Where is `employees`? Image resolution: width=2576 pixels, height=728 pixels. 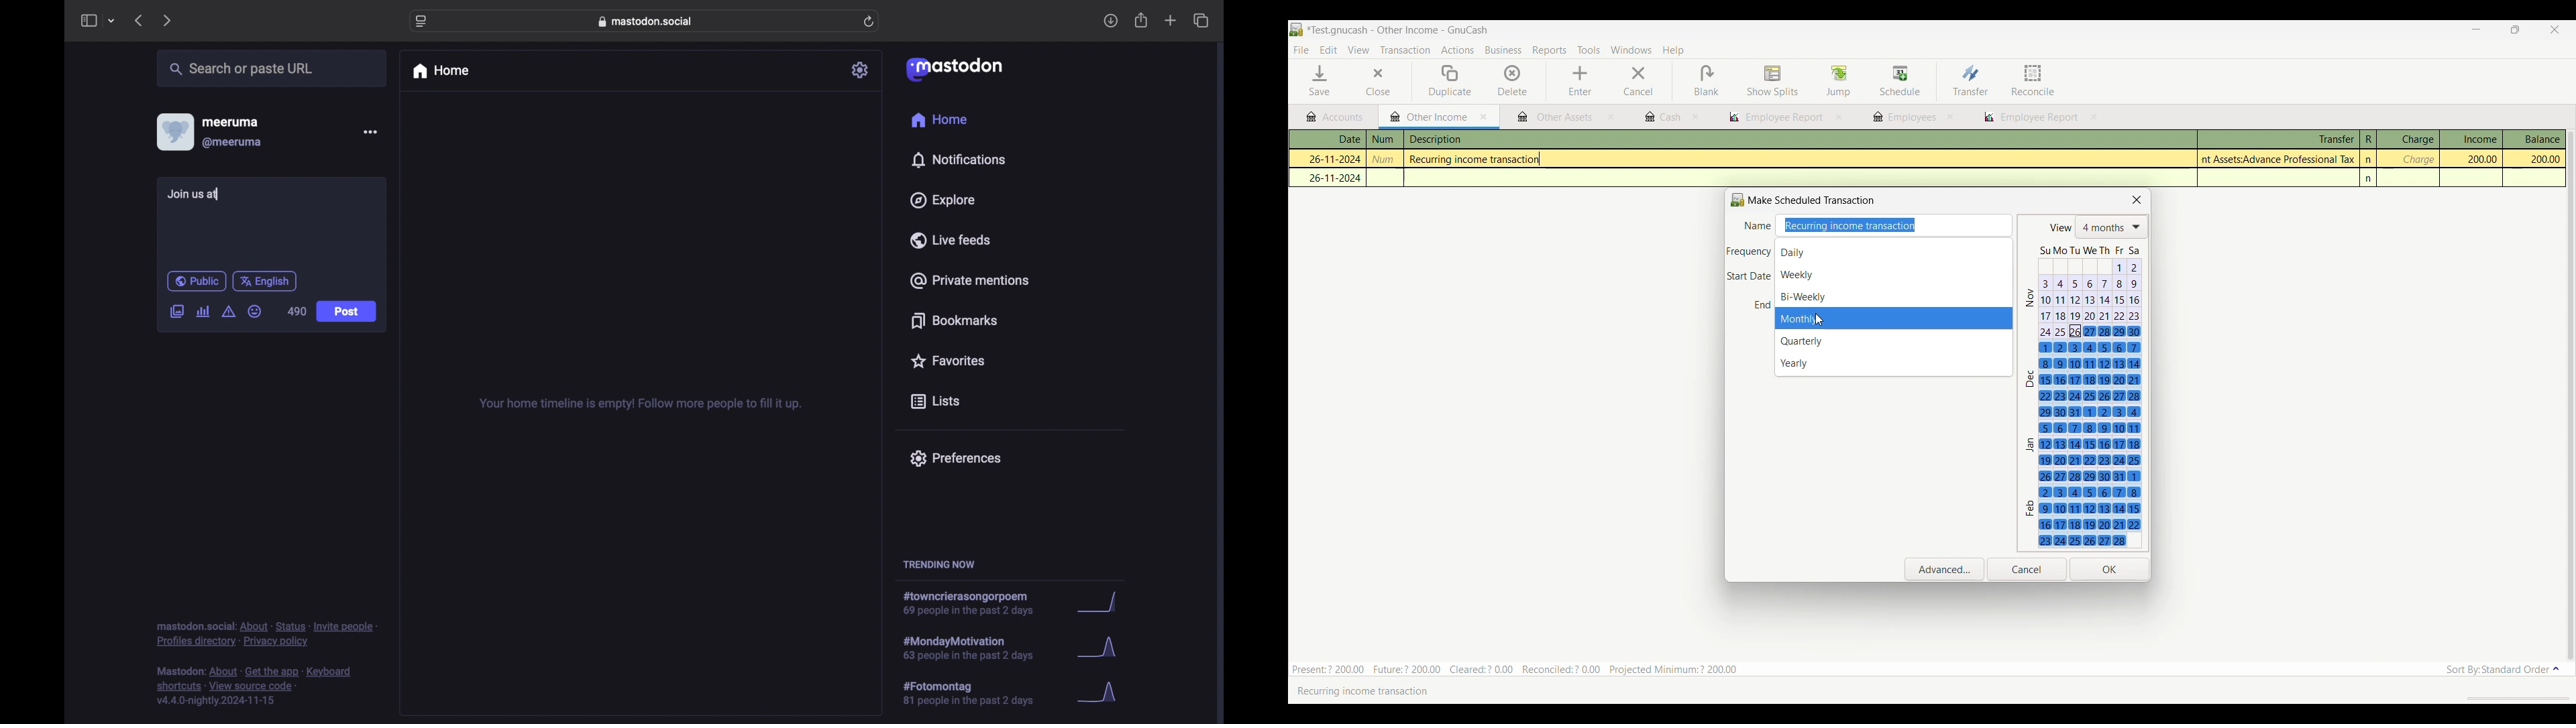
employees is located at coordinates (1903, 117).